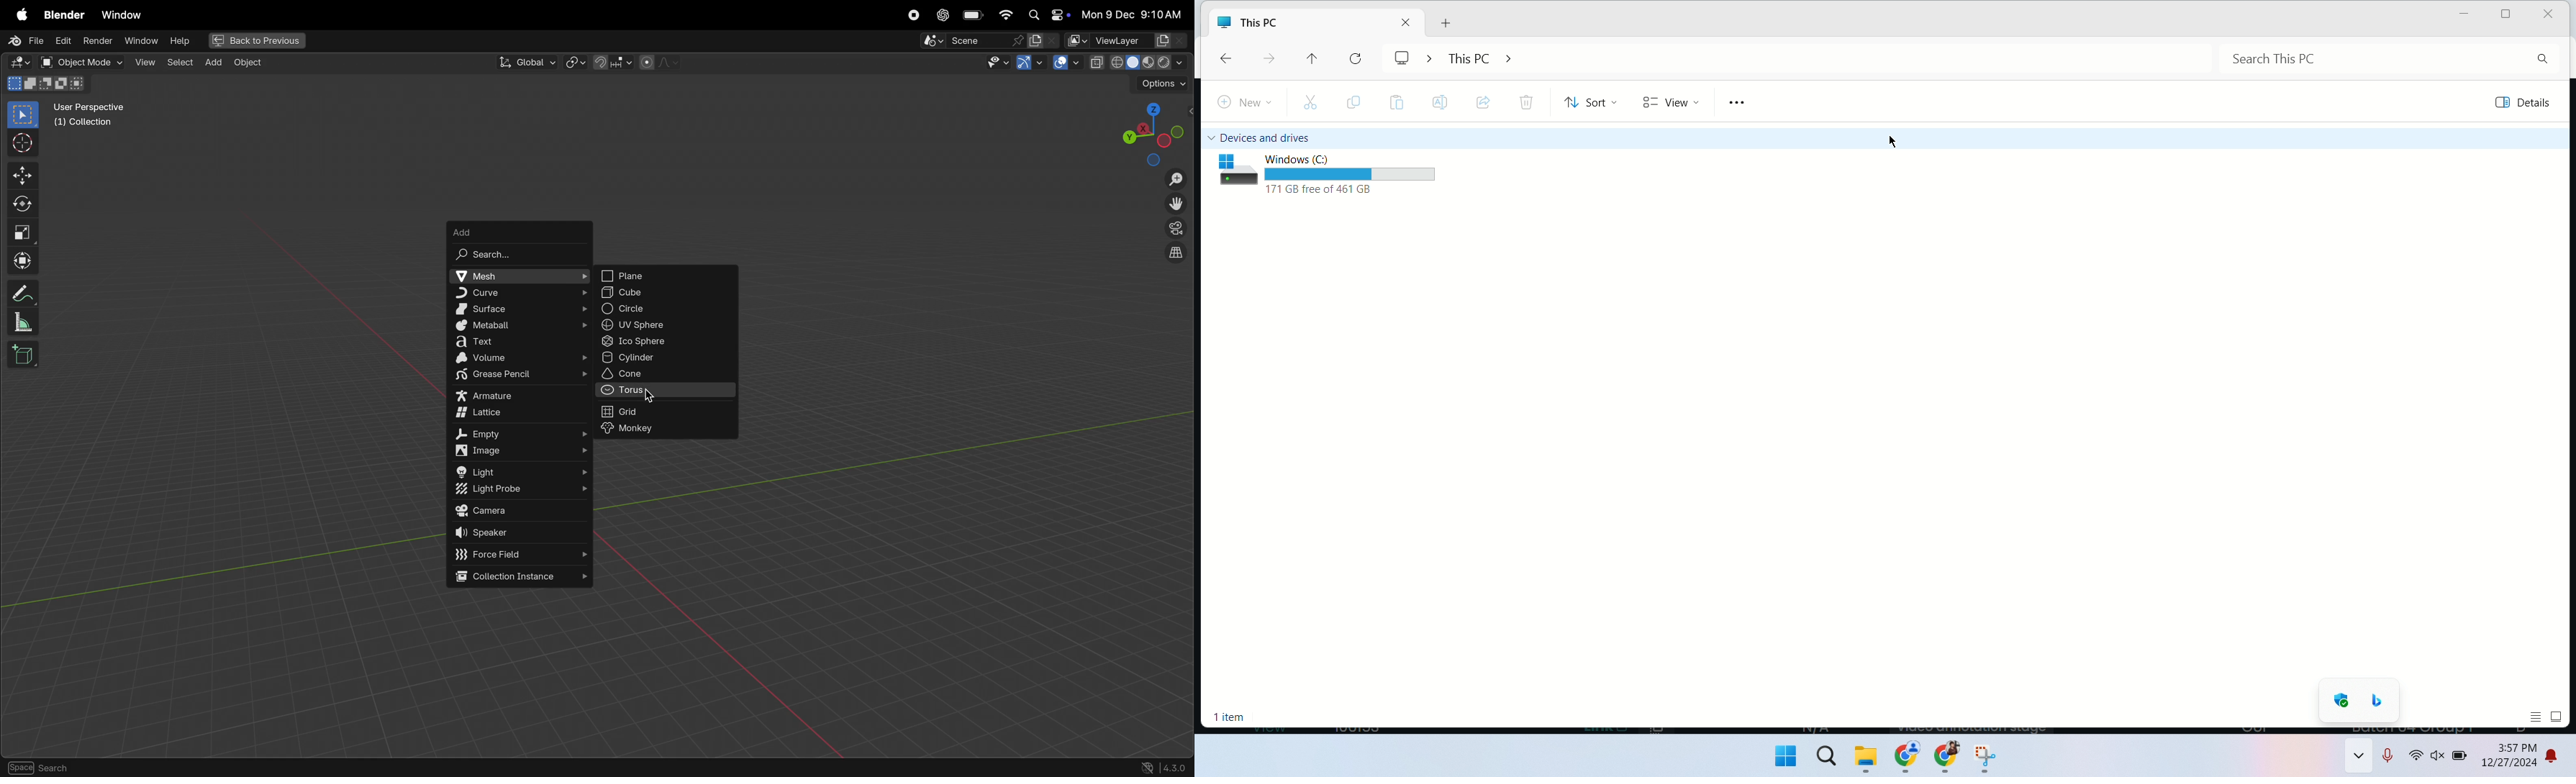 Image resolution: width=2576 pixels, height=784 pixels. Describe the element at coordinates (1359, 59) in the screenshot. I see `refresh` at that location.